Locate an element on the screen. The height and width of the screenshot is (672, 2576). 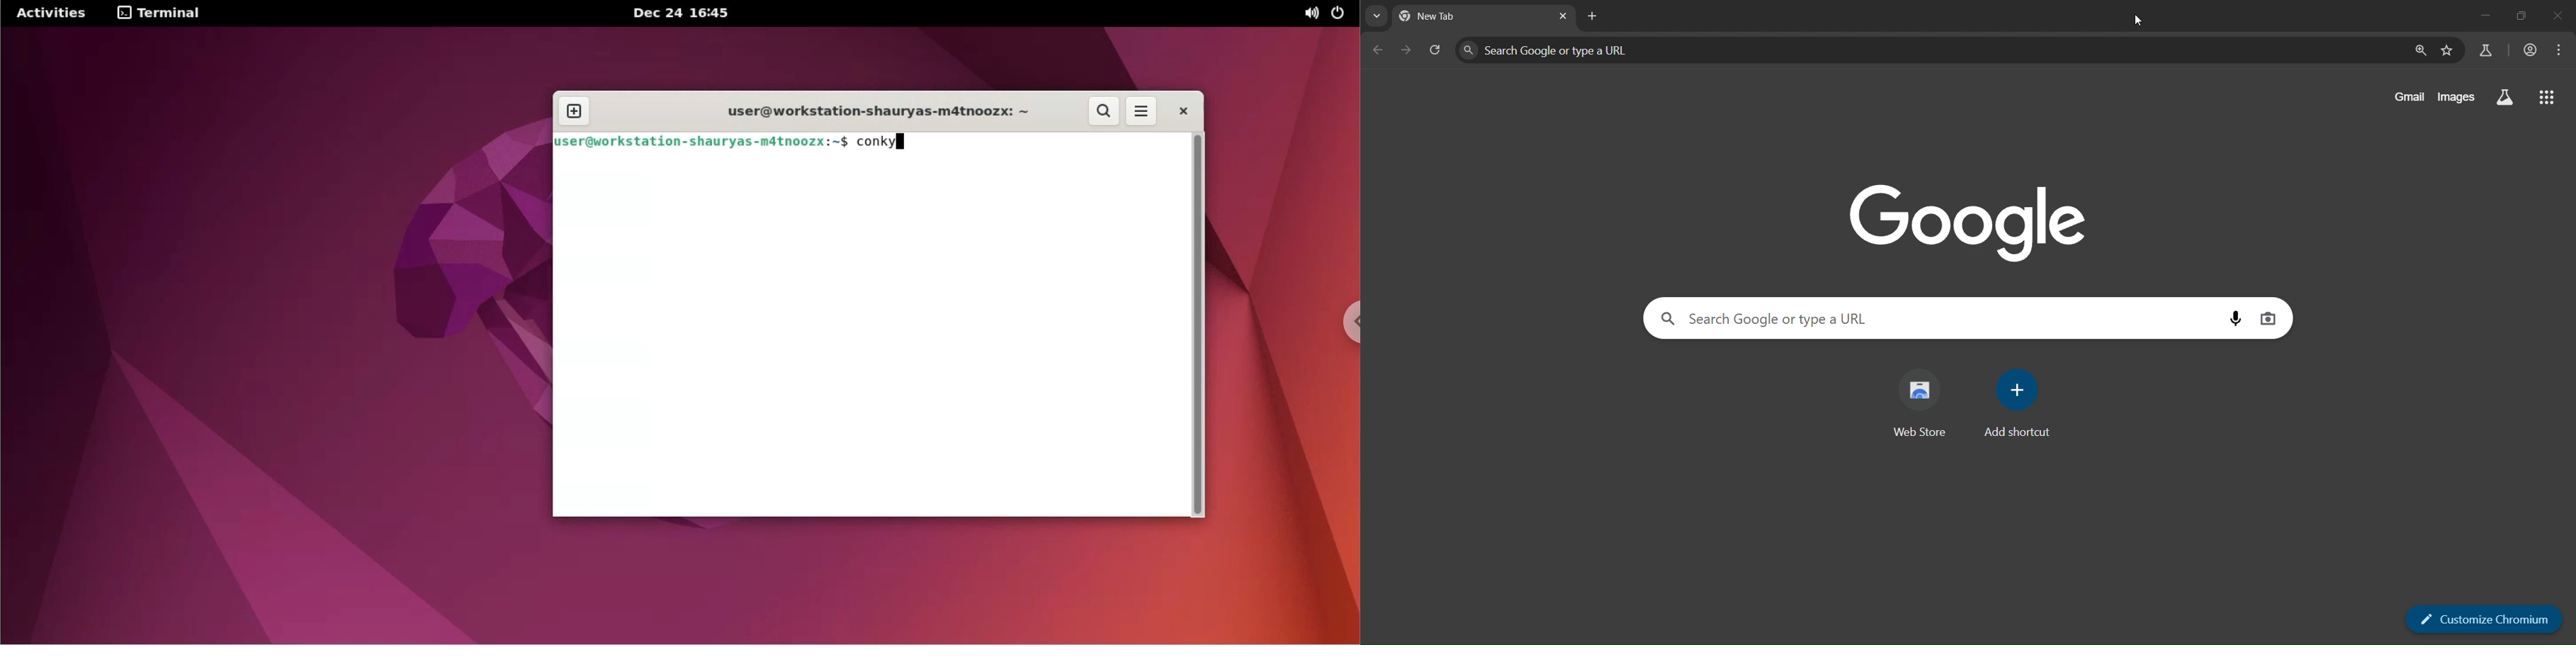
close is located at coordinates (2559, 15).